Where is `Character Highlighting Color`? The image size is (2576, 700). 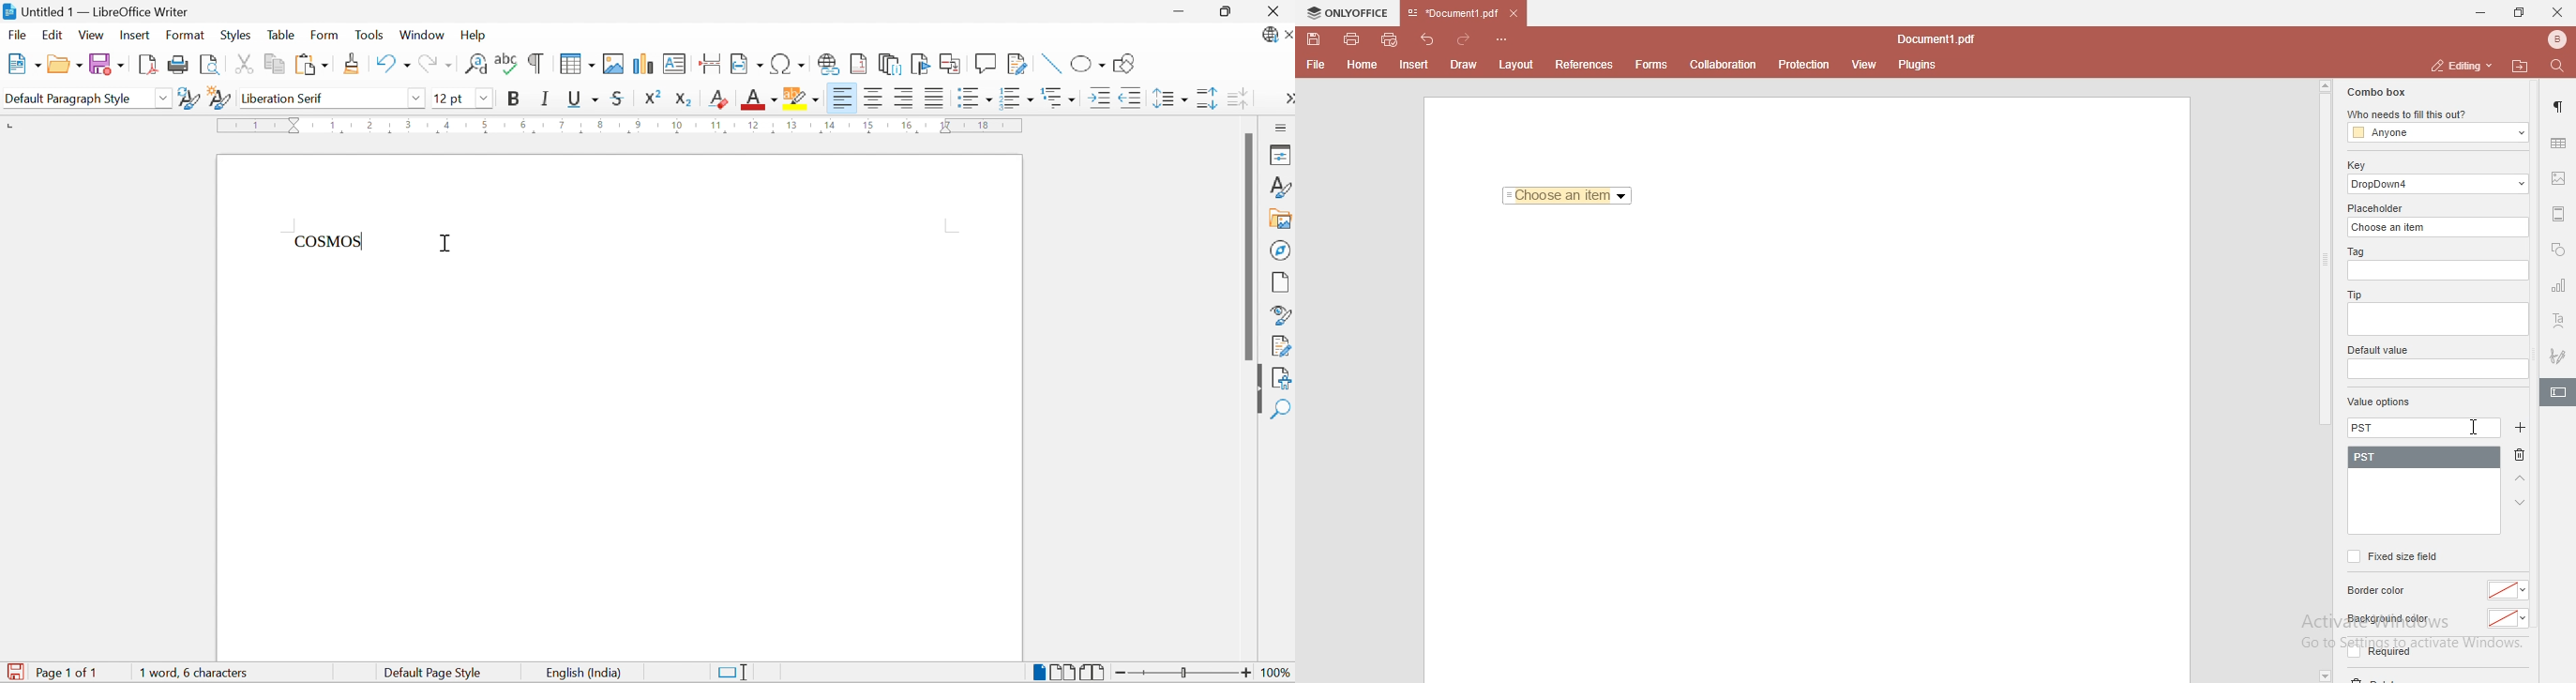 Character Highlighting Color is located at coordinates (802, 97).